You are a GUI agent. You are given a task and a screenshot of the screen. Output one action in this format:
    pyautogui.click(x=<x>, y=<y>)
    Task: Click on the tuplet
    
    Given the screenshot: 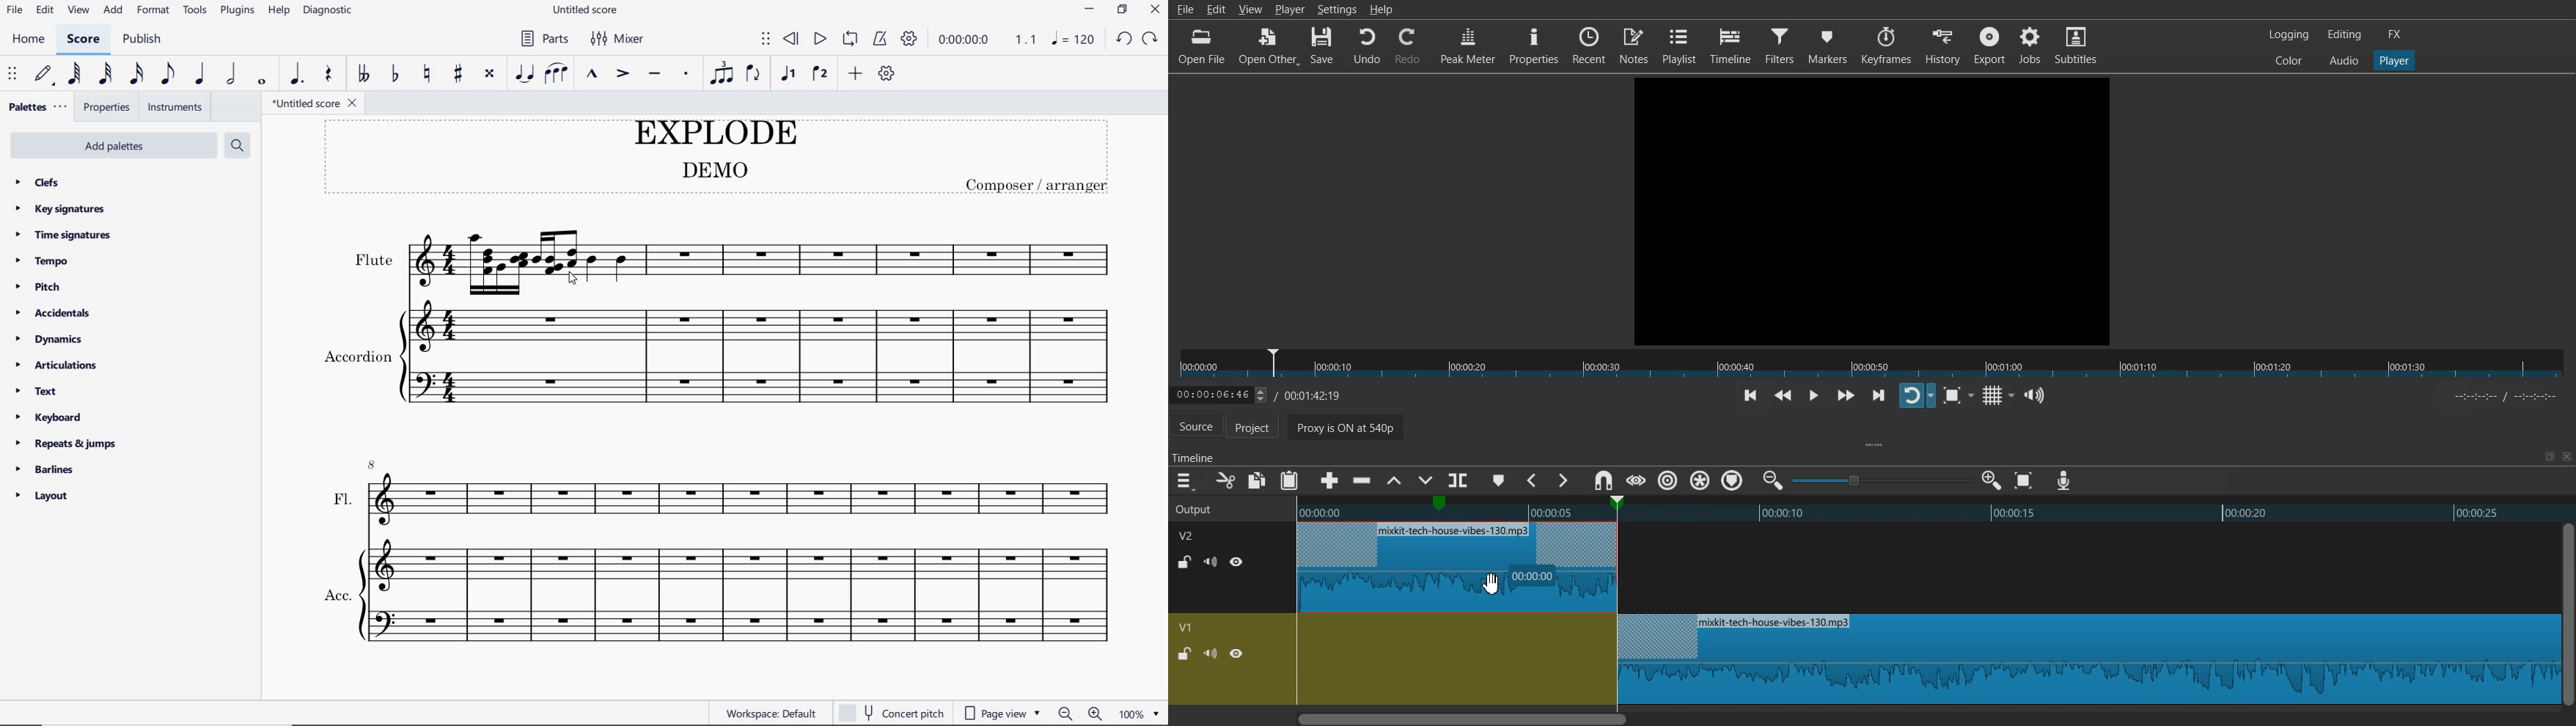 What is the action you would take?
    pyautogui.click(x=722, y=72)
    